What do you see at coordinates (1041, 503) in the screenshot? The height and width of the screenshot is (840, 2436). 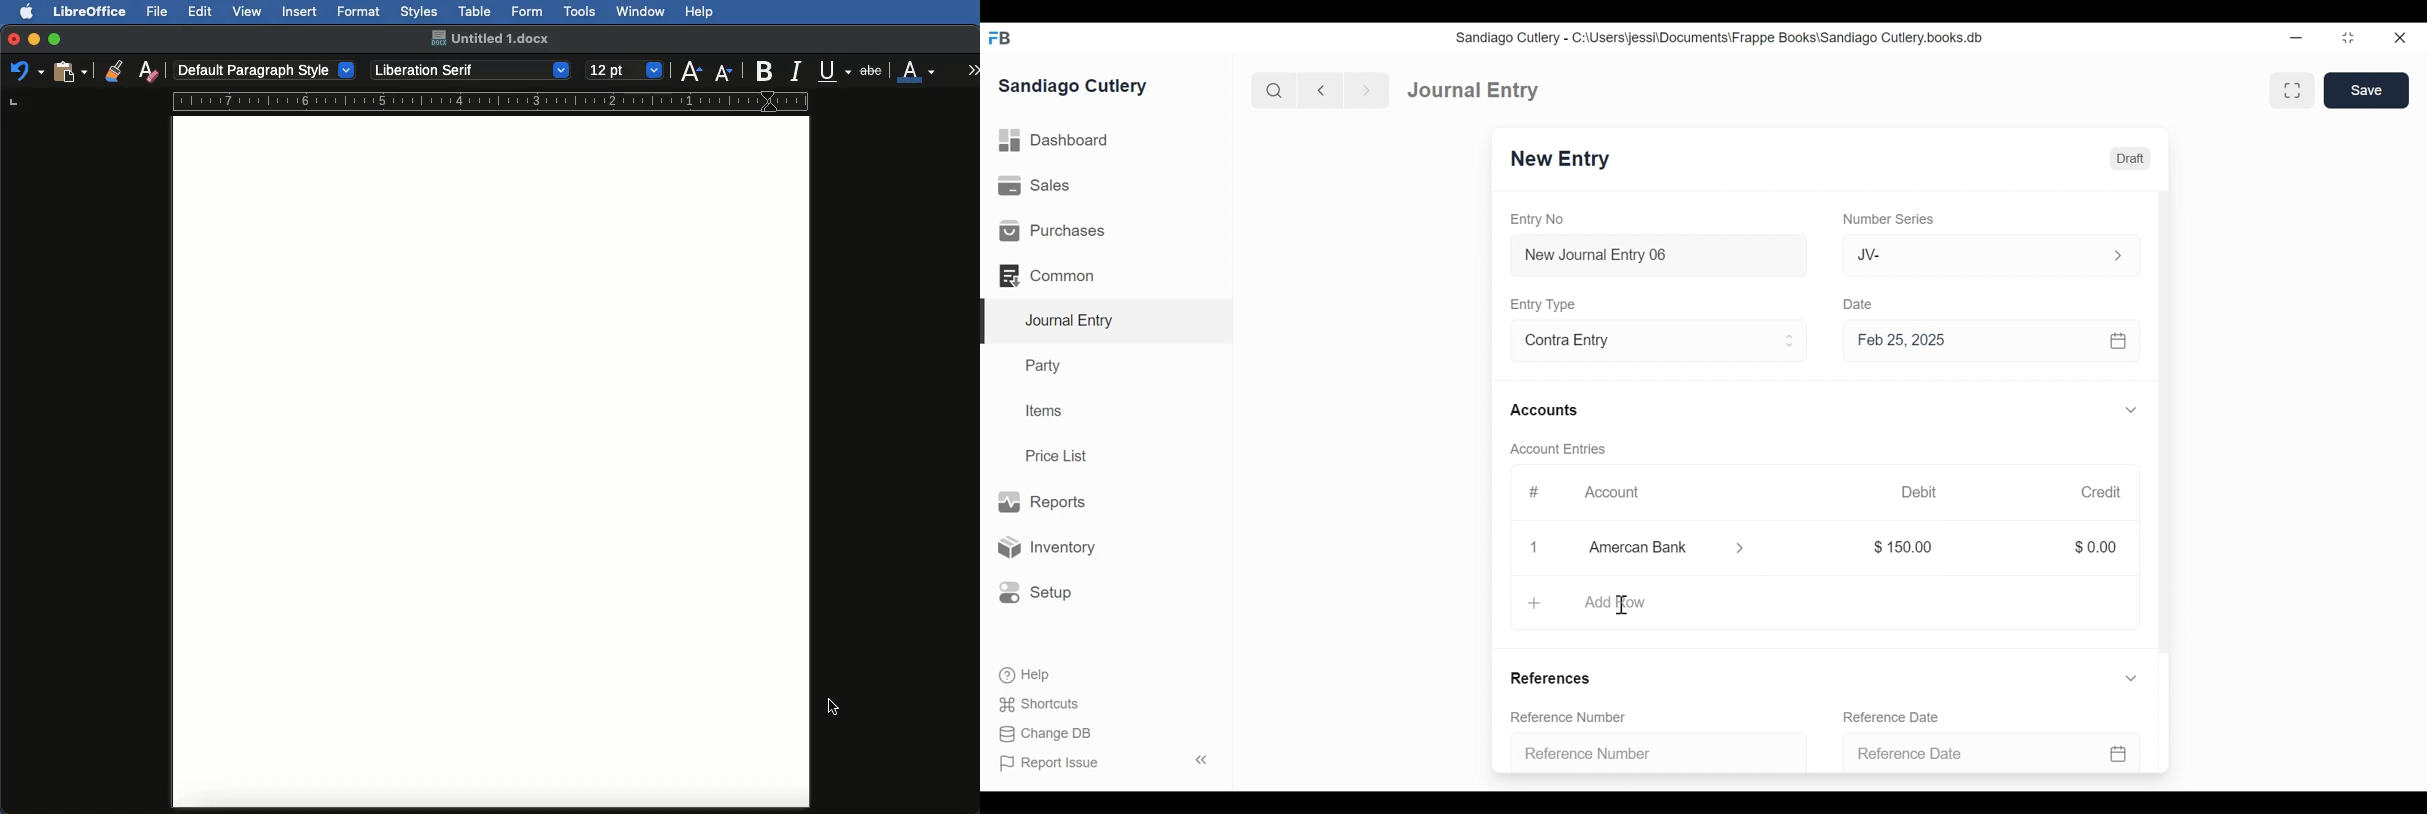 I see `Reports` at bounding box center [1041, 503].